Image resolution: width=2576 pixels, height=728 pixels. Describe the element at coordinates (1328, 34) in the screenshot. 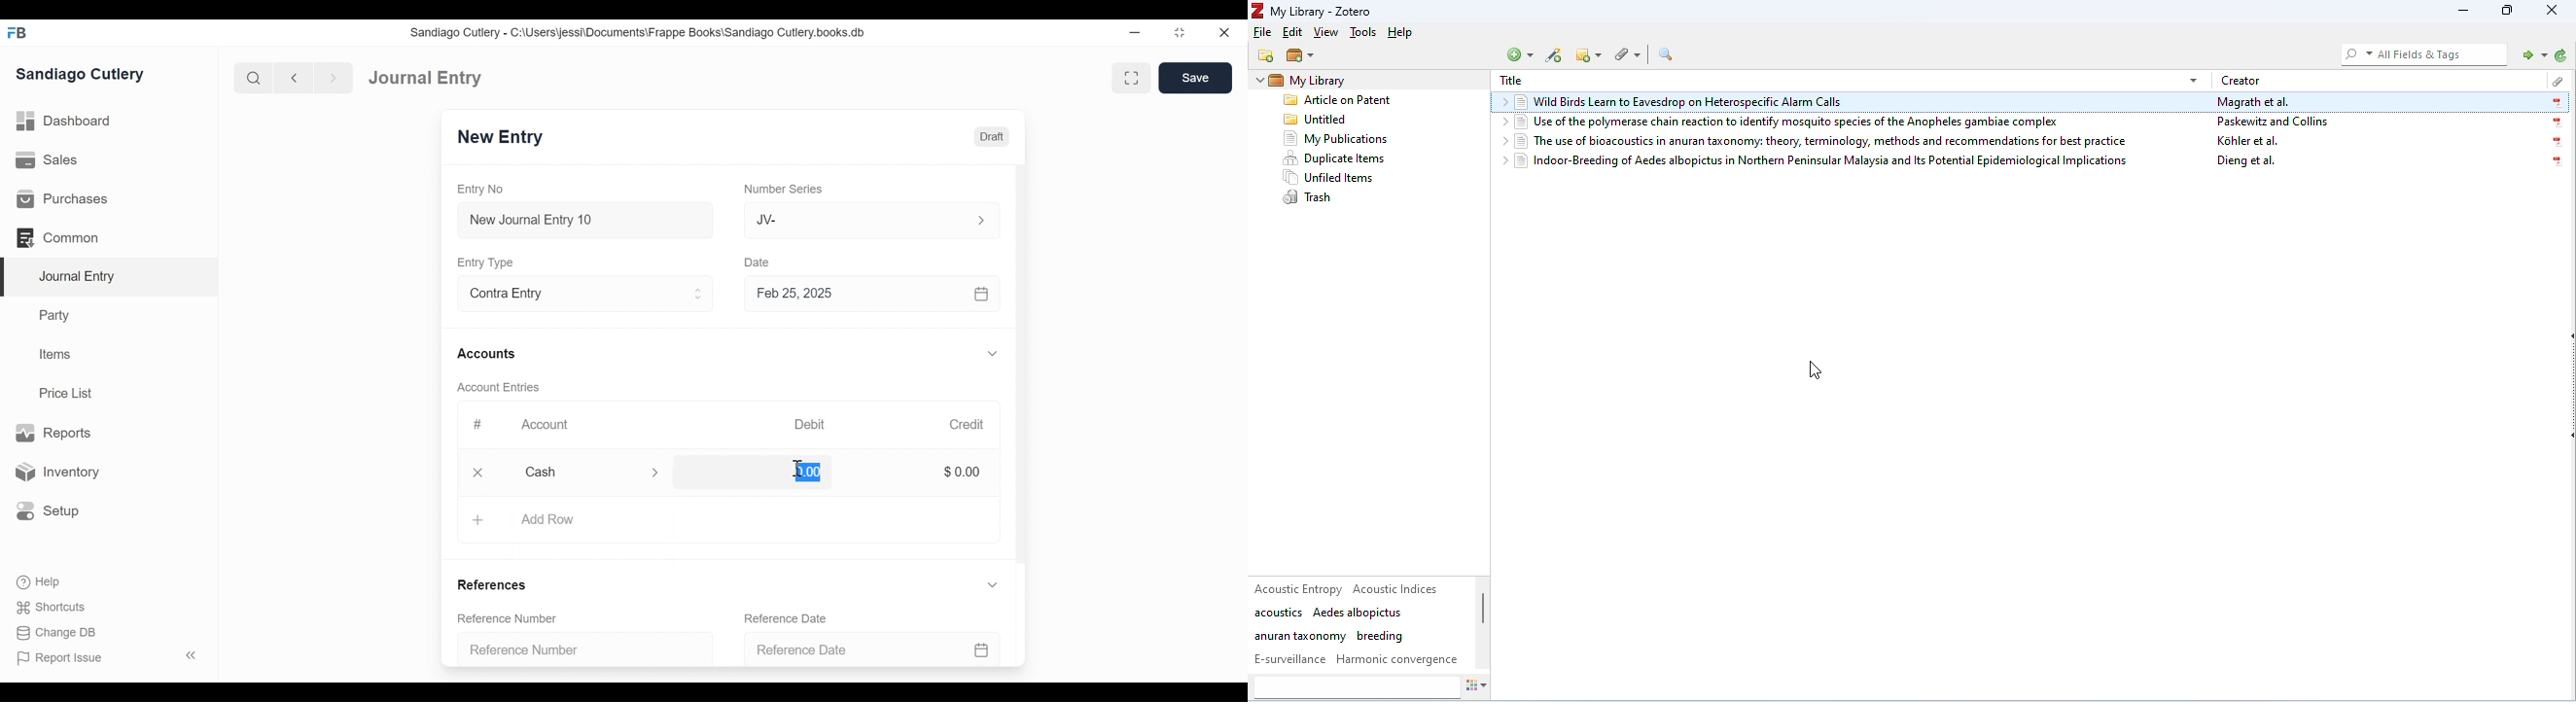

I see `view` at that location.